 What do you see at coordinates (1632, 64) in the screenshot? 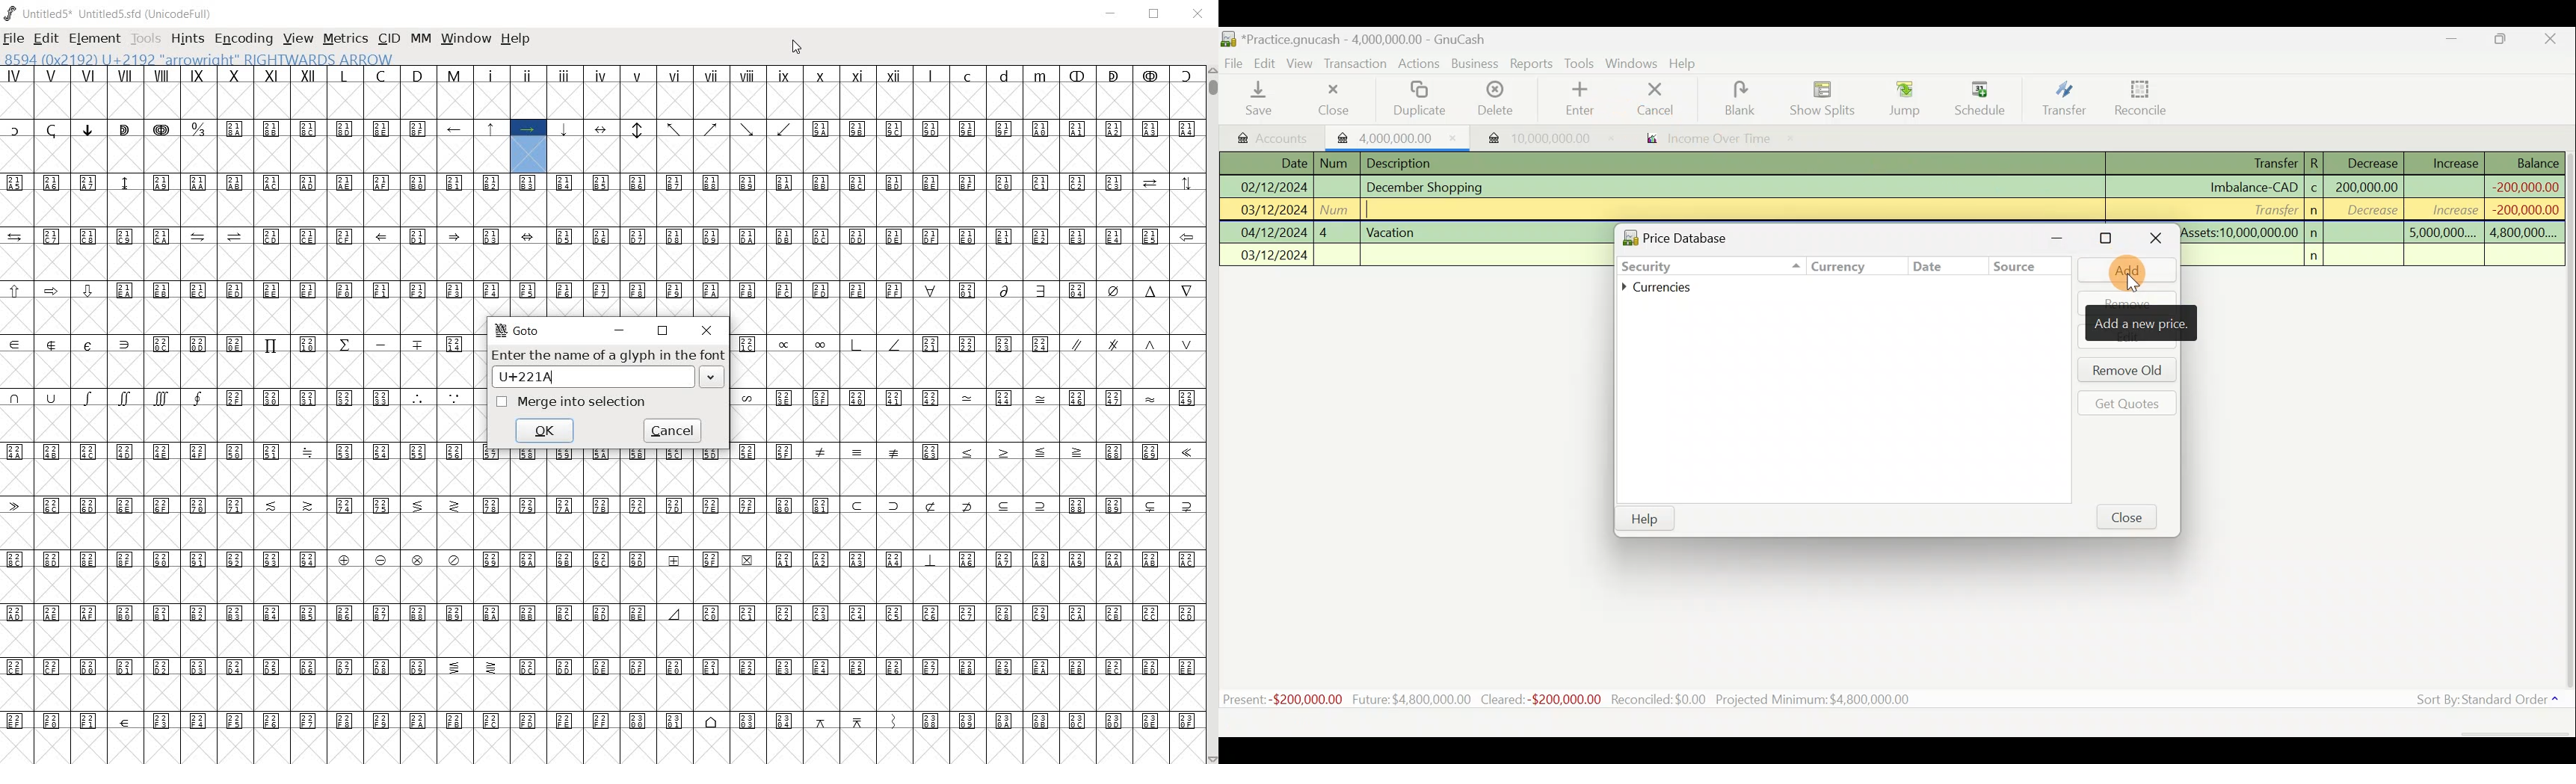
I see `Windows` at bounding box center [1632, 64].